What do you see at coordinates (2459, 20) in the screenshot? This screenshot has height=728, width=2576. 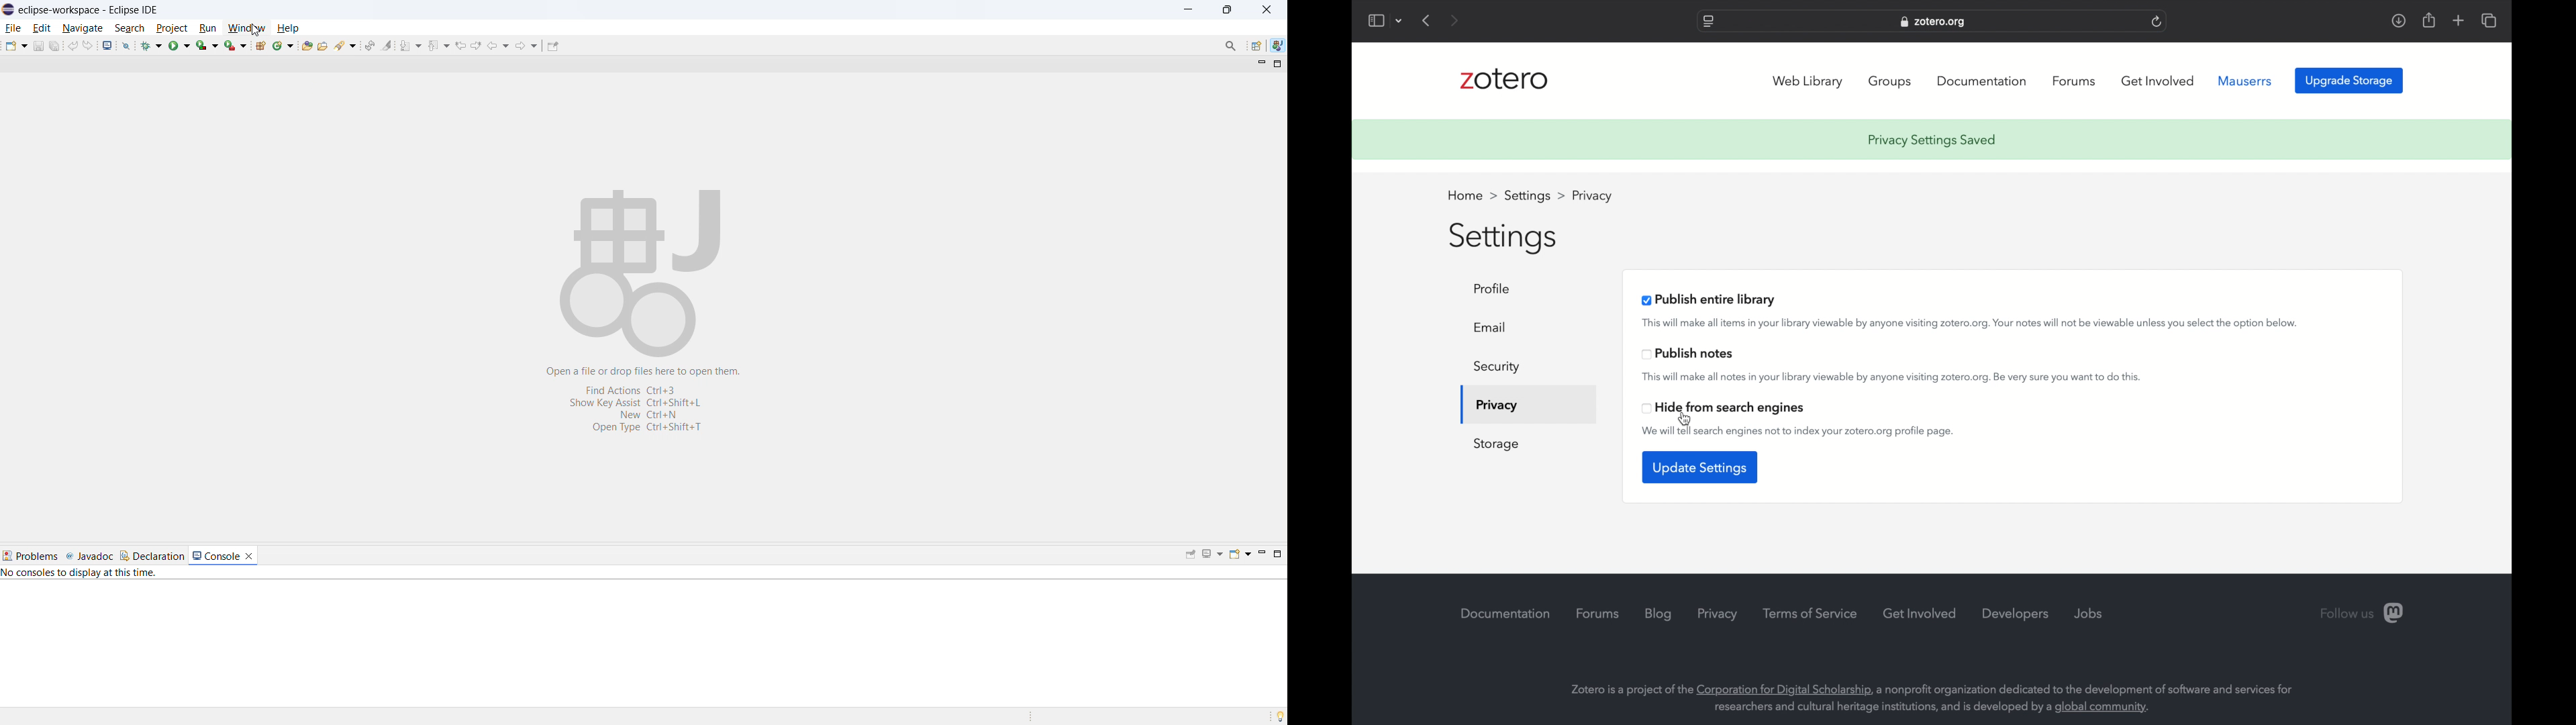 I see `add` at bounding box center [2459, 20].